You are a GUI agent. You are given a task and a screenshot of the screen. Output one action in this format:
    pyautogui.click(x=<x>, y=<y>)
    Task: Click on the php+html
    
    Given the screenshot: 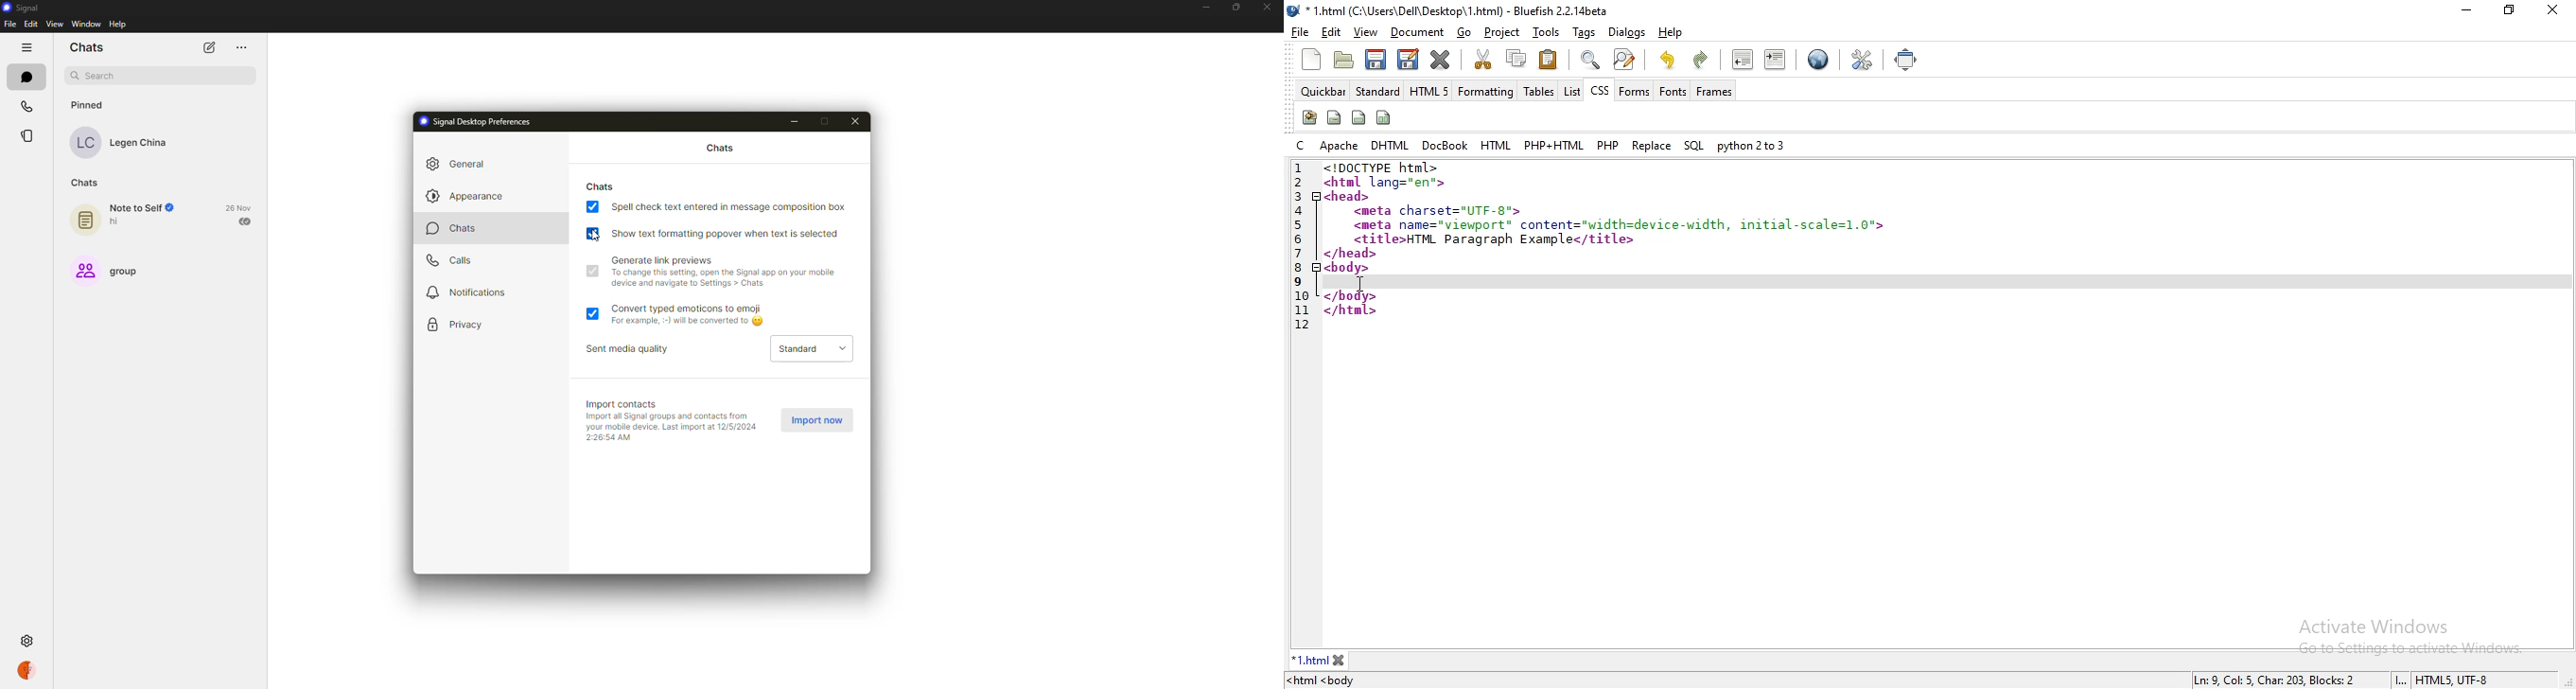 What is the action you would take?
    pyautogui.click(x=1552, y=144)
    